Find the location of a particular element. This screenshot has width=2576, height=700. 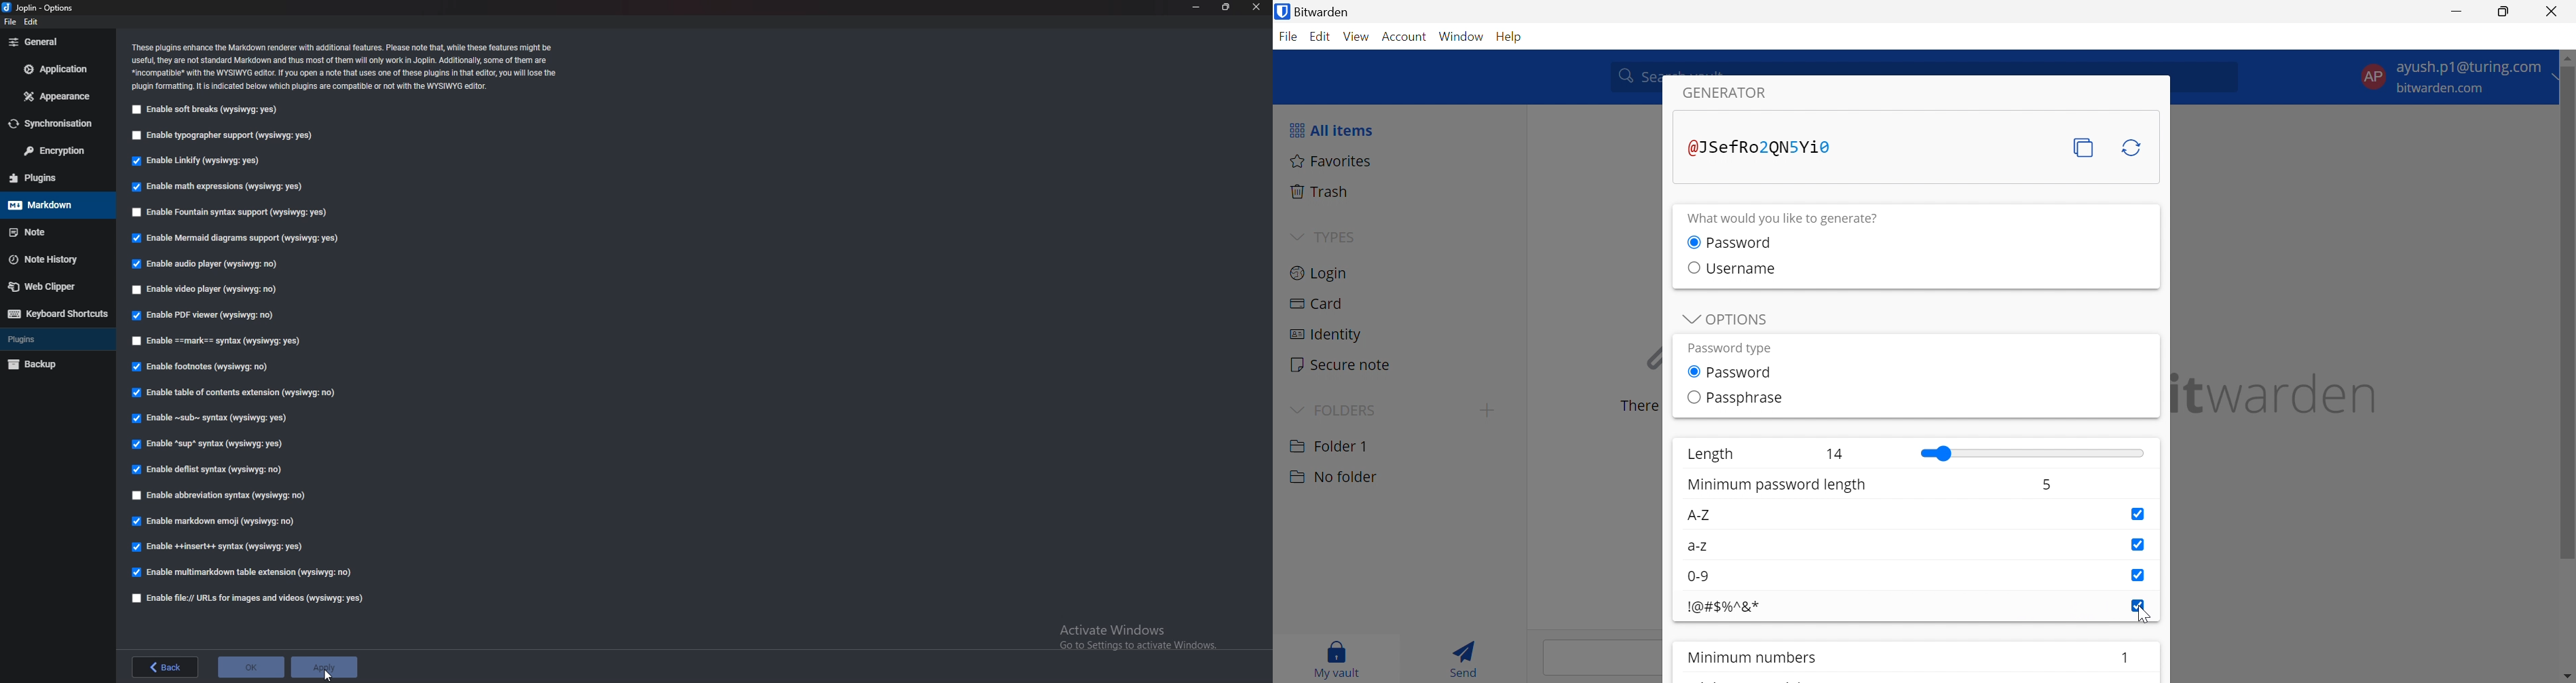

Enable video player (wysiqyg:no) is located at coordinates (206, 288).